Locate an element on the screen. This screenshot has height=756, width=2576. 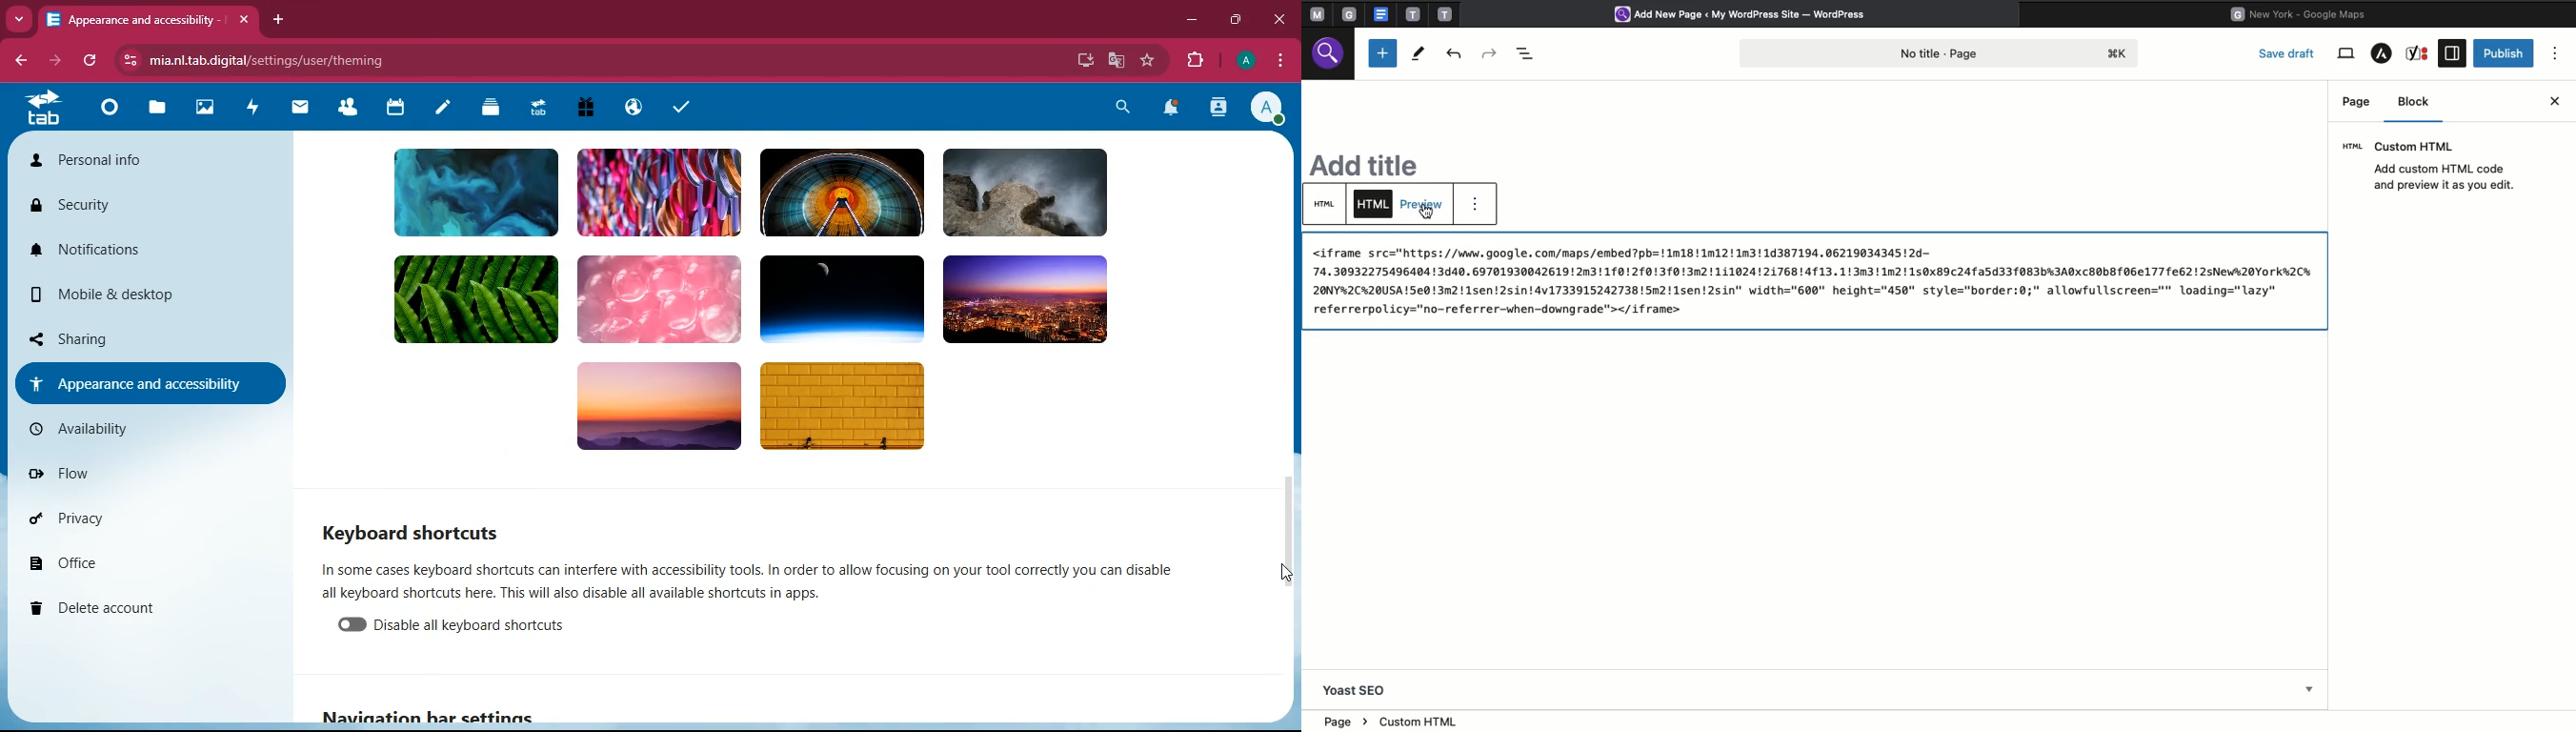
profile is located at coordinates (1263, 107).